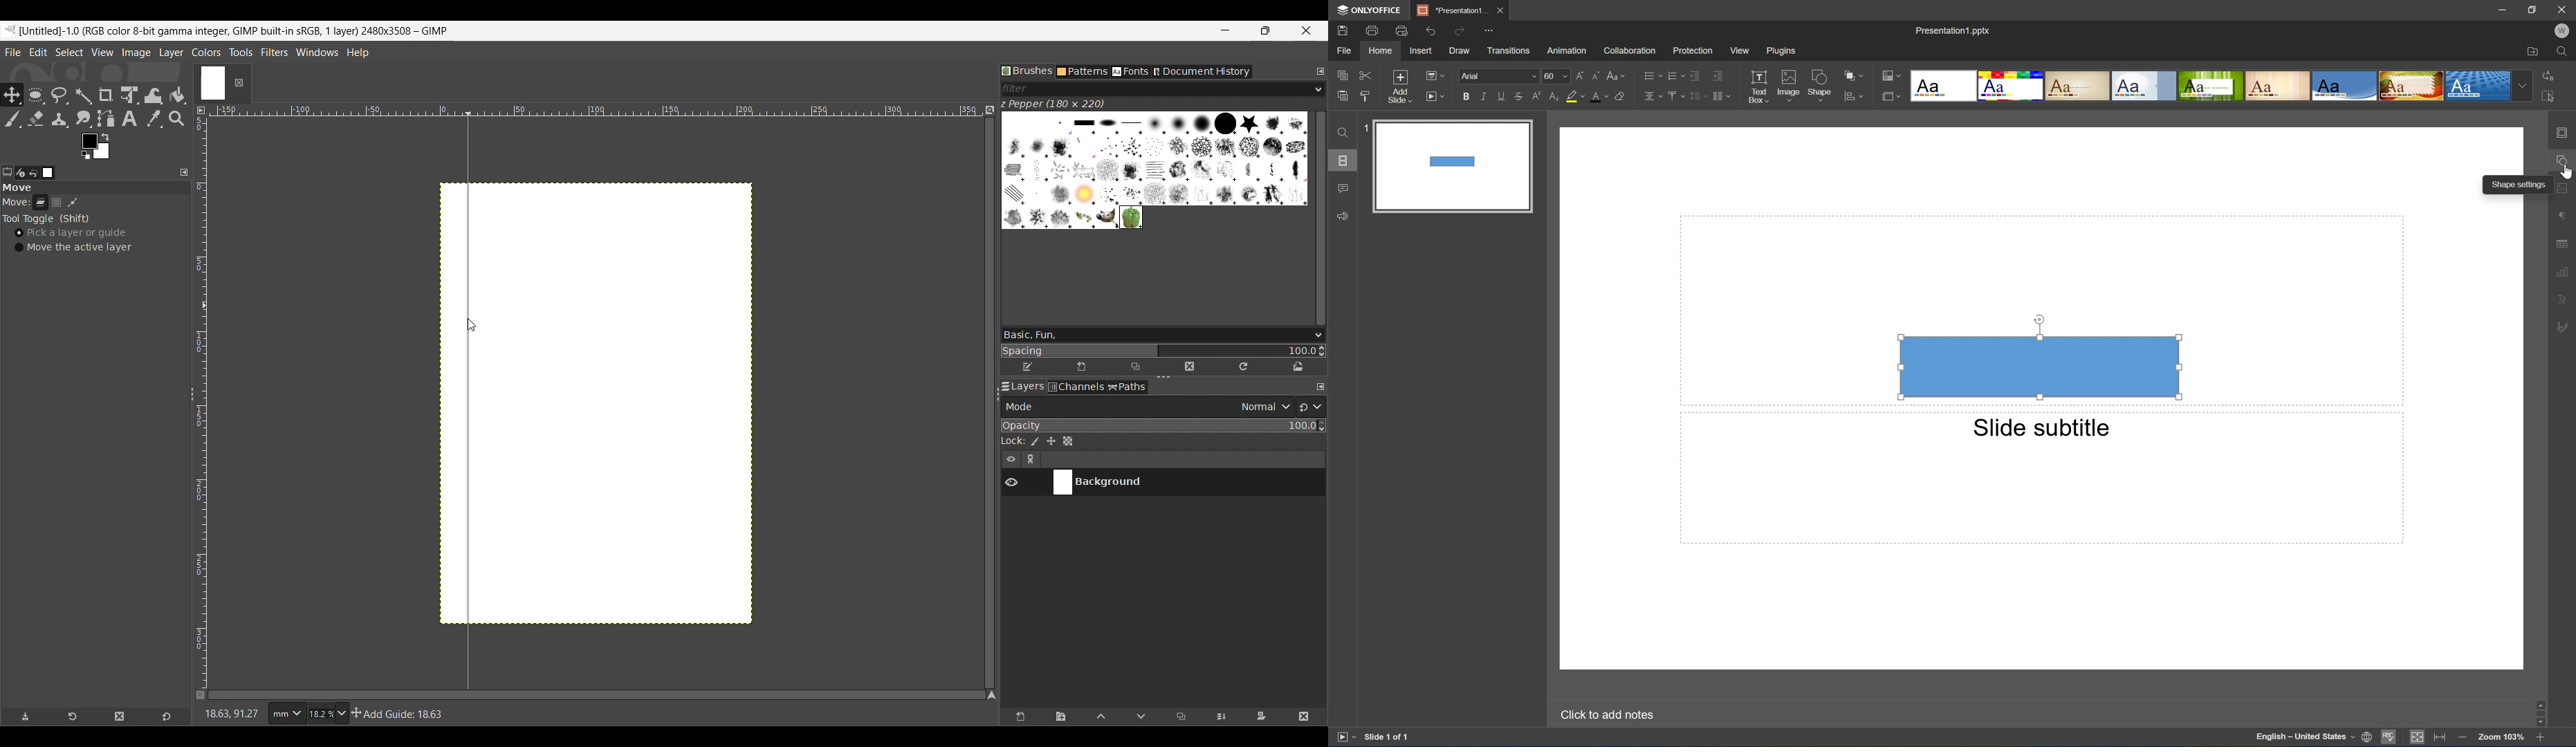 This screenshot has width=2576, height=756. What do you see at coordinates (2563, 242) in the screenshot?
I see `table settings` at bounding box center [2563, 242].